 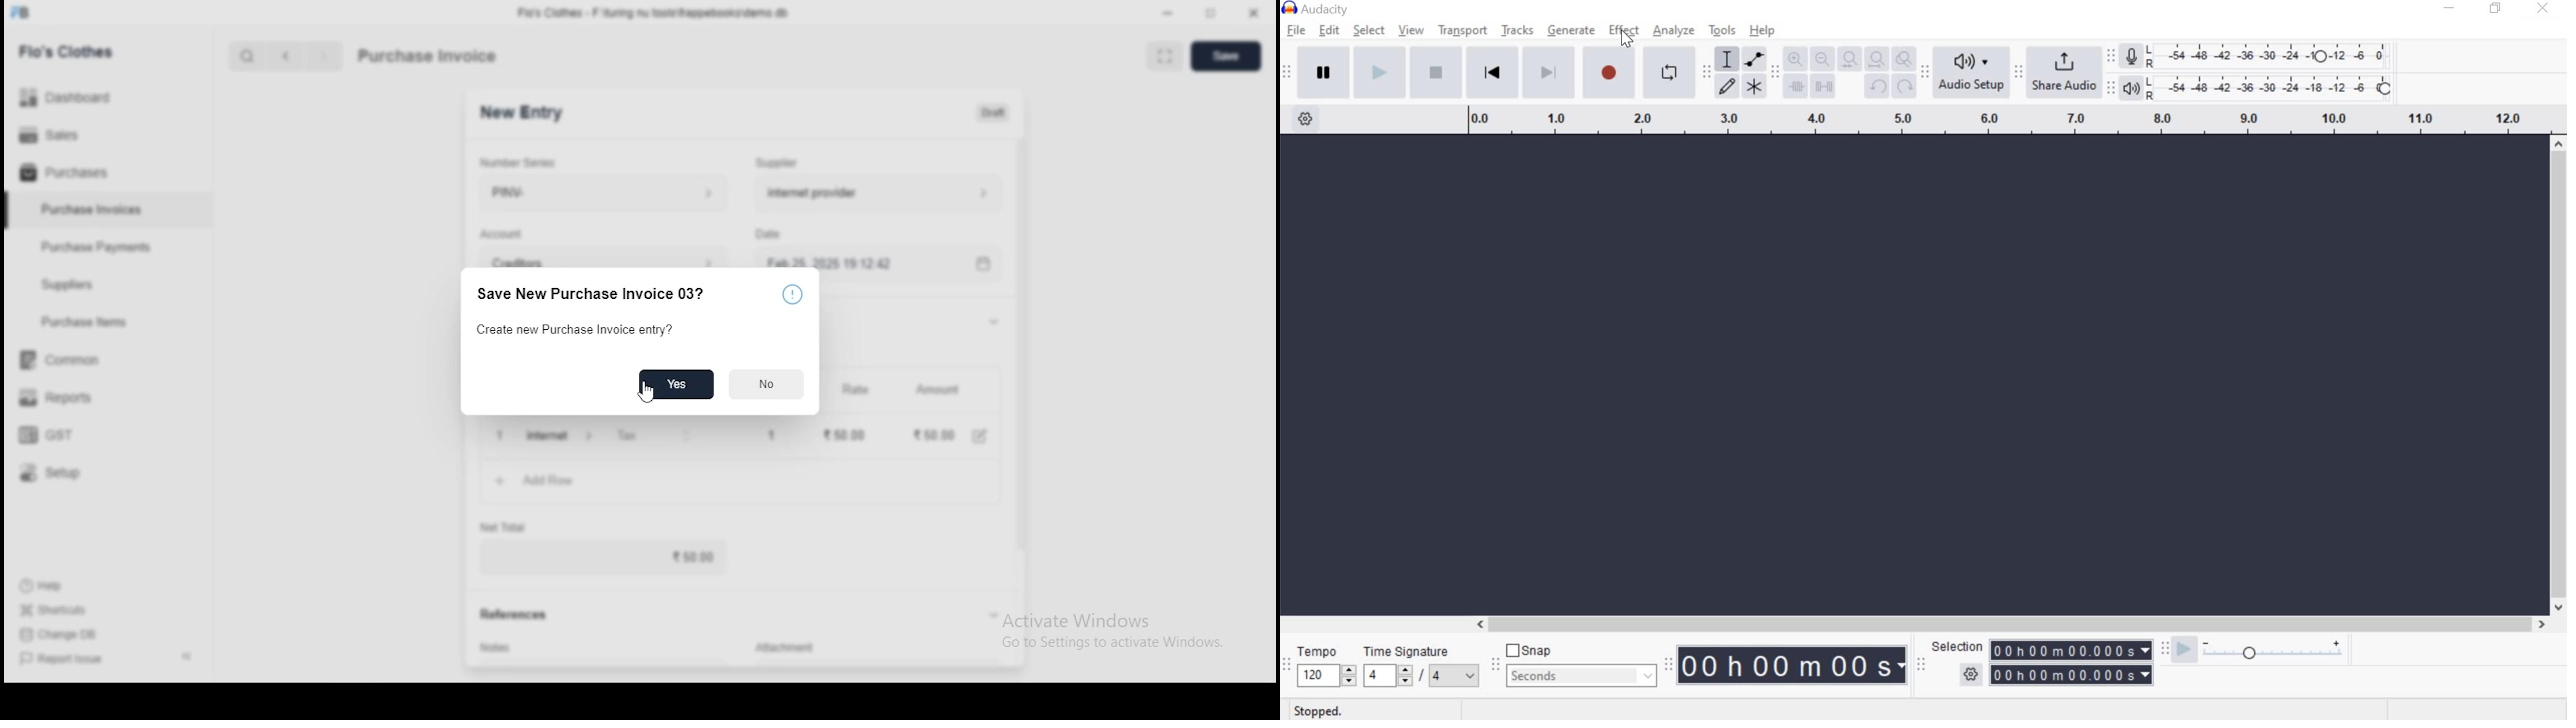 What do you see at coordinates (1498, 668) in the screenshot?
I see `Snapping Toolbar` at bounding box center [1498, 668].